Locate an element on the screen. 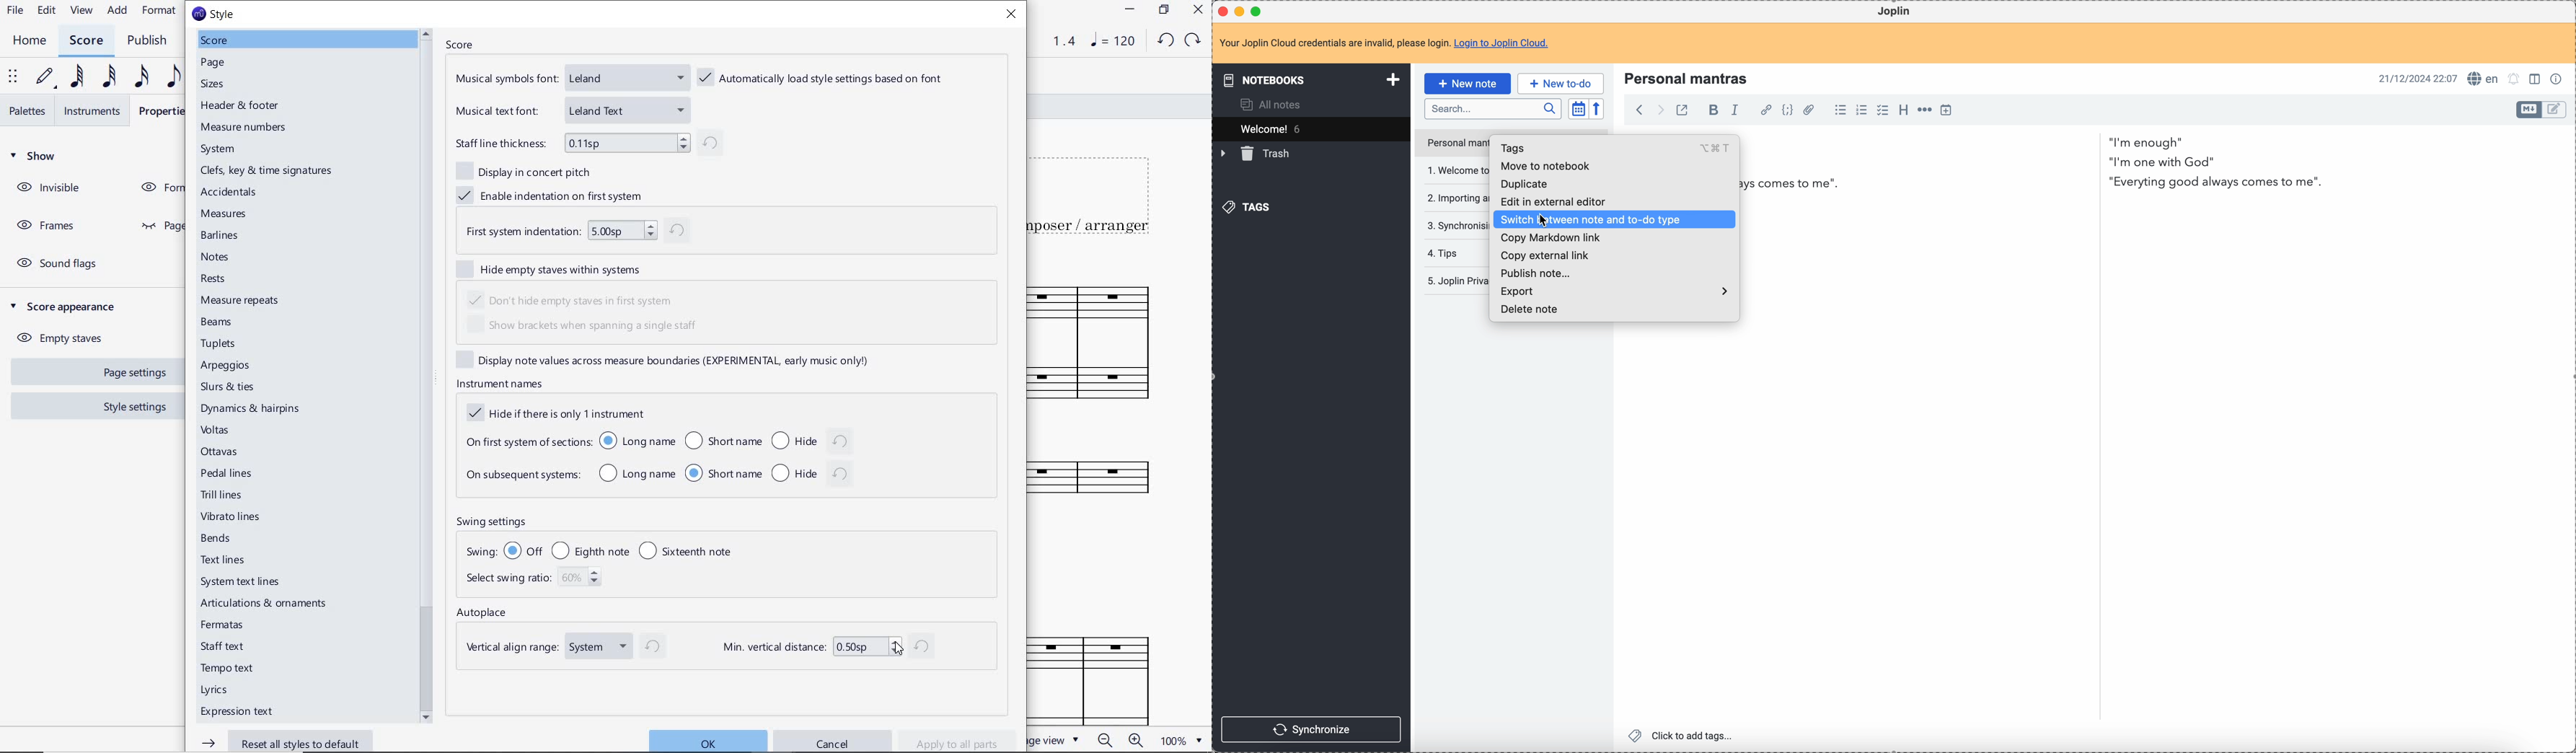 This screenshot has height=756, width=2576. synchronize is located at coordinates (1313, 730).